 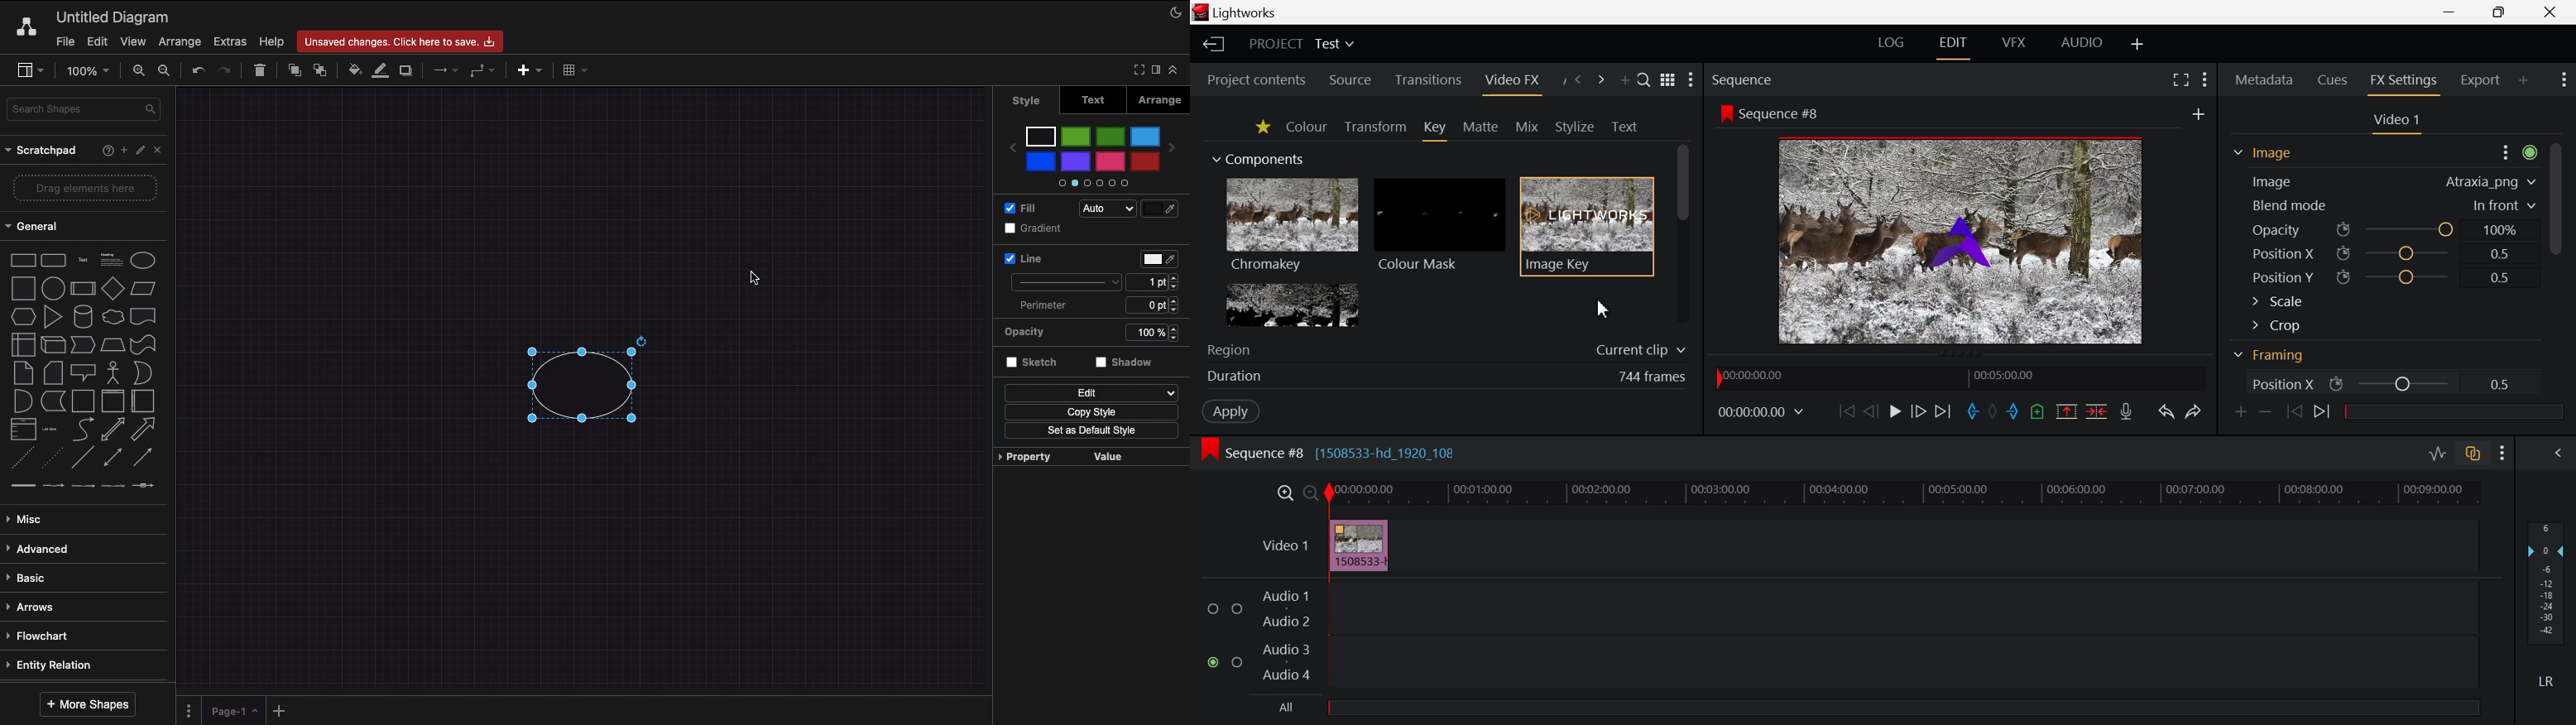 I want to click on View, so click(x=133, y=39).